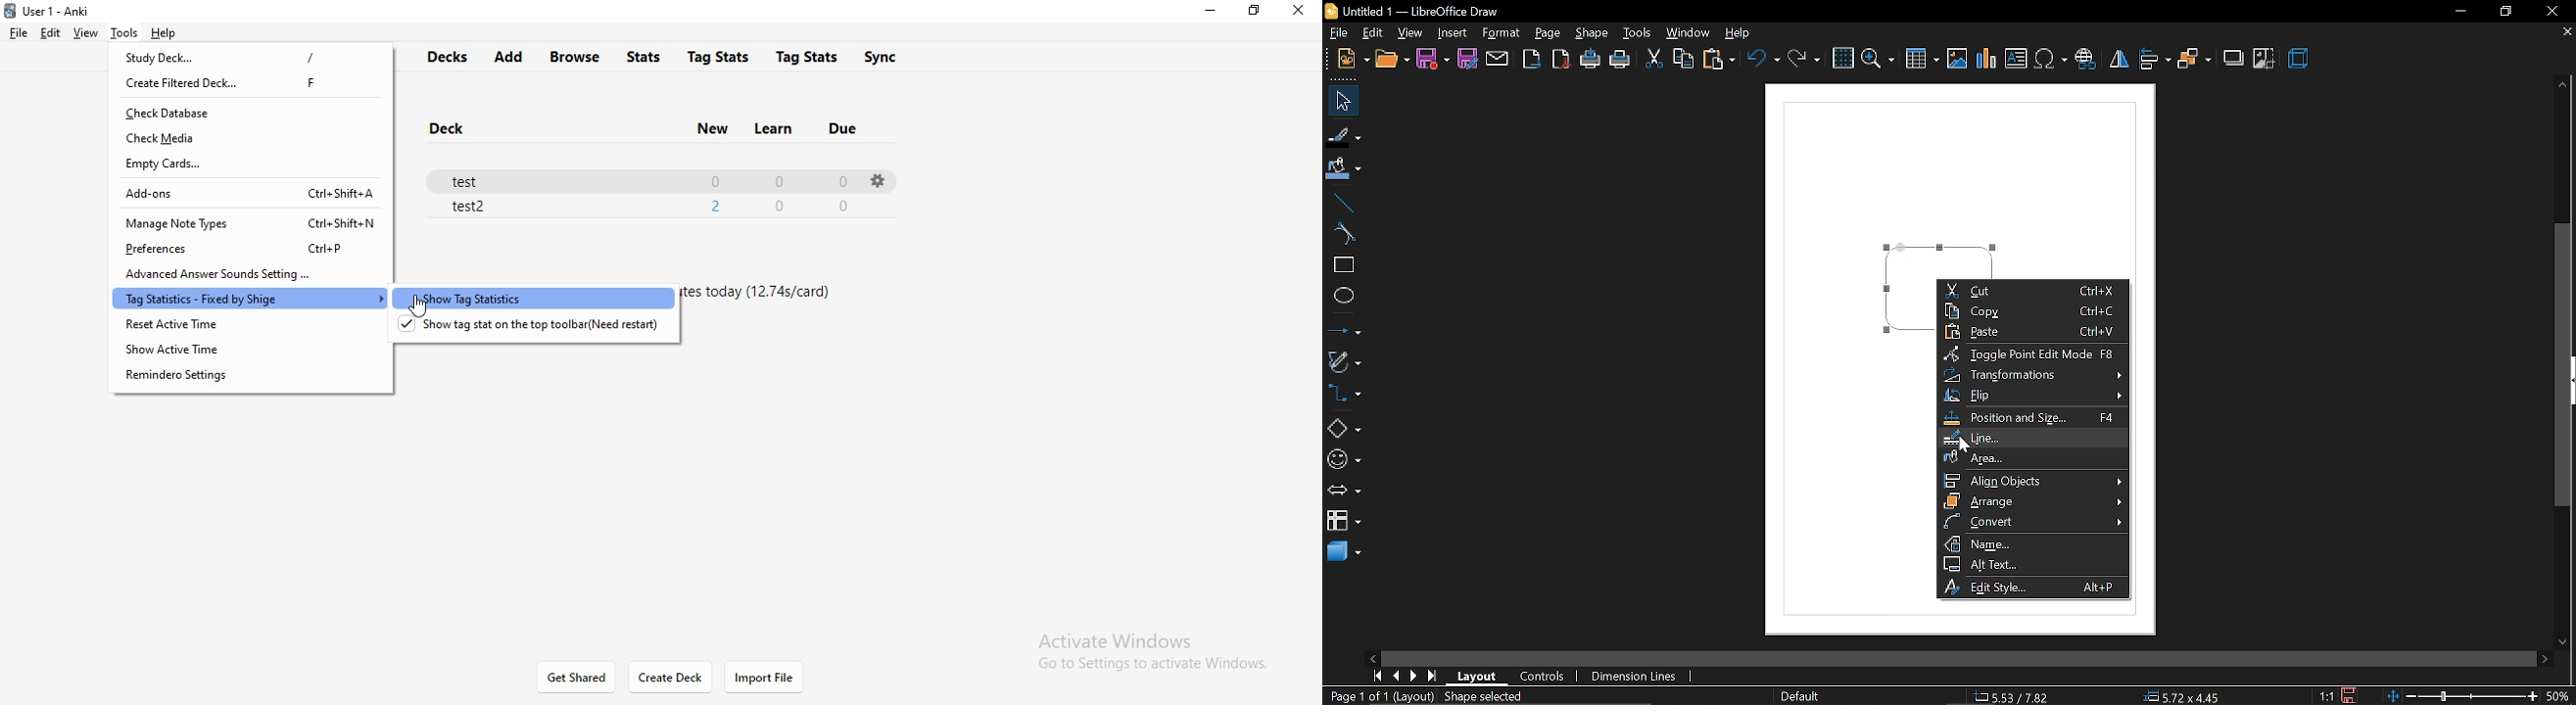 The height and width of the screenshot is (728, 2576). I want to click on help, so click(1742, 33).